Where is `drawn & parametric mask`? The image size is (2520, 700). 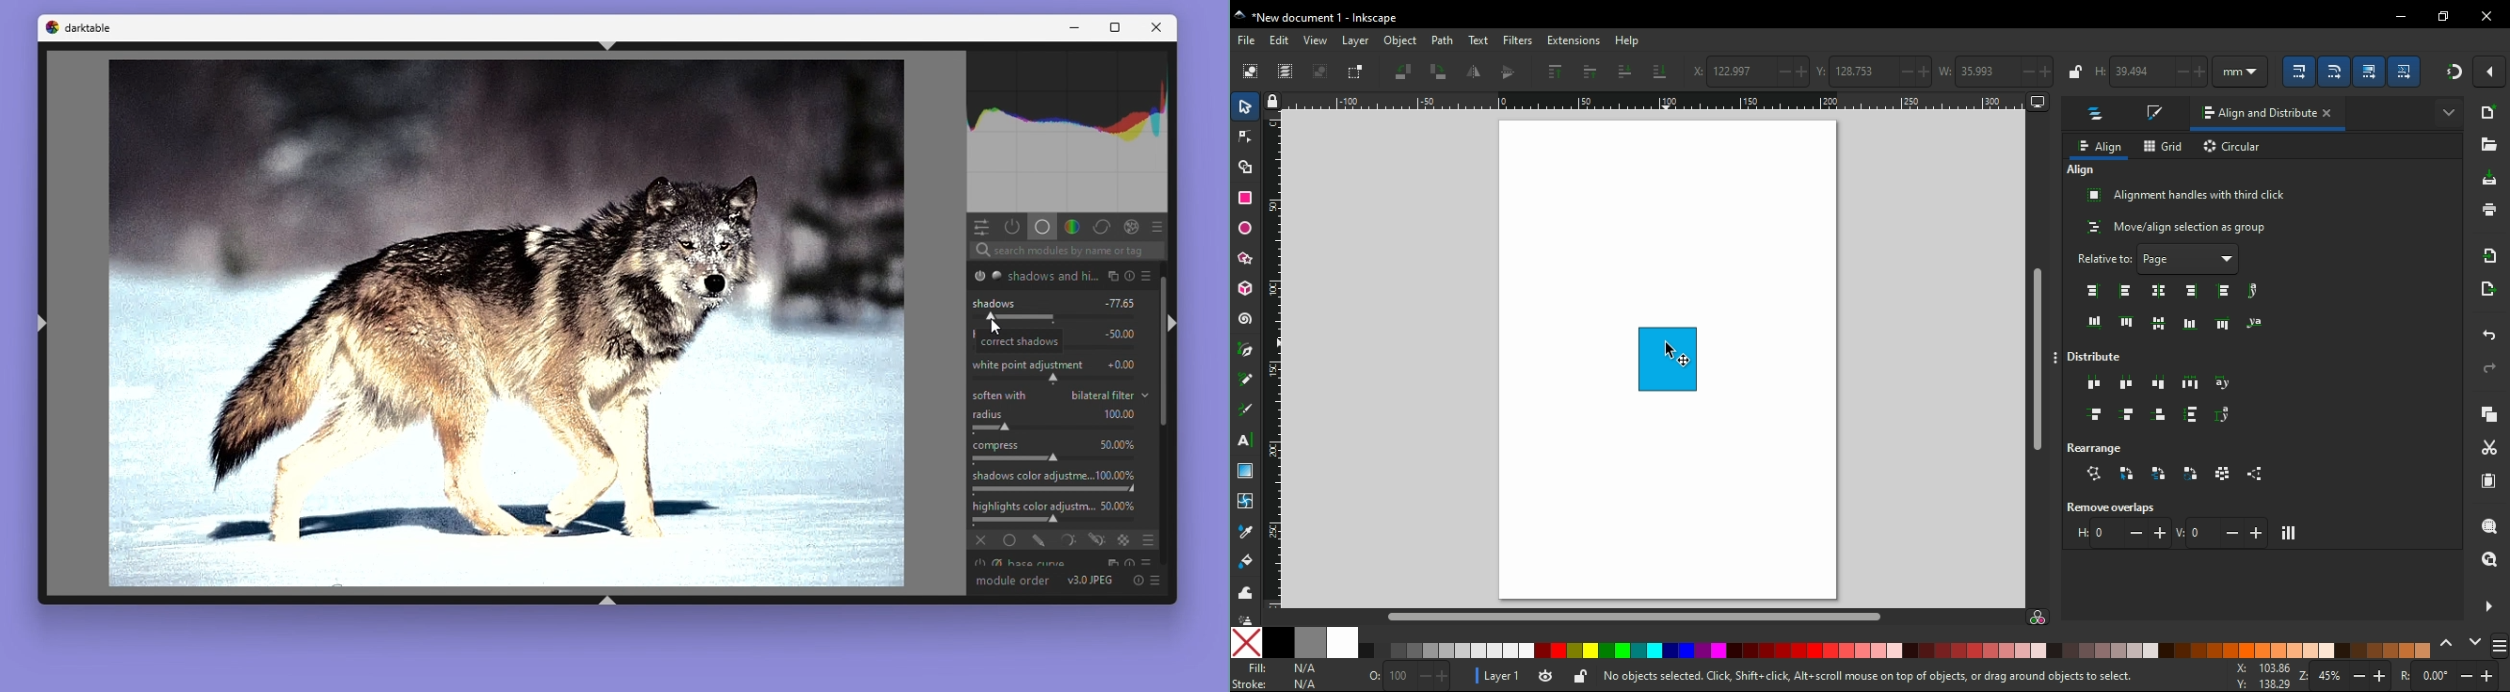 drawn & parametric mask is located at coordinates (1096, 540).